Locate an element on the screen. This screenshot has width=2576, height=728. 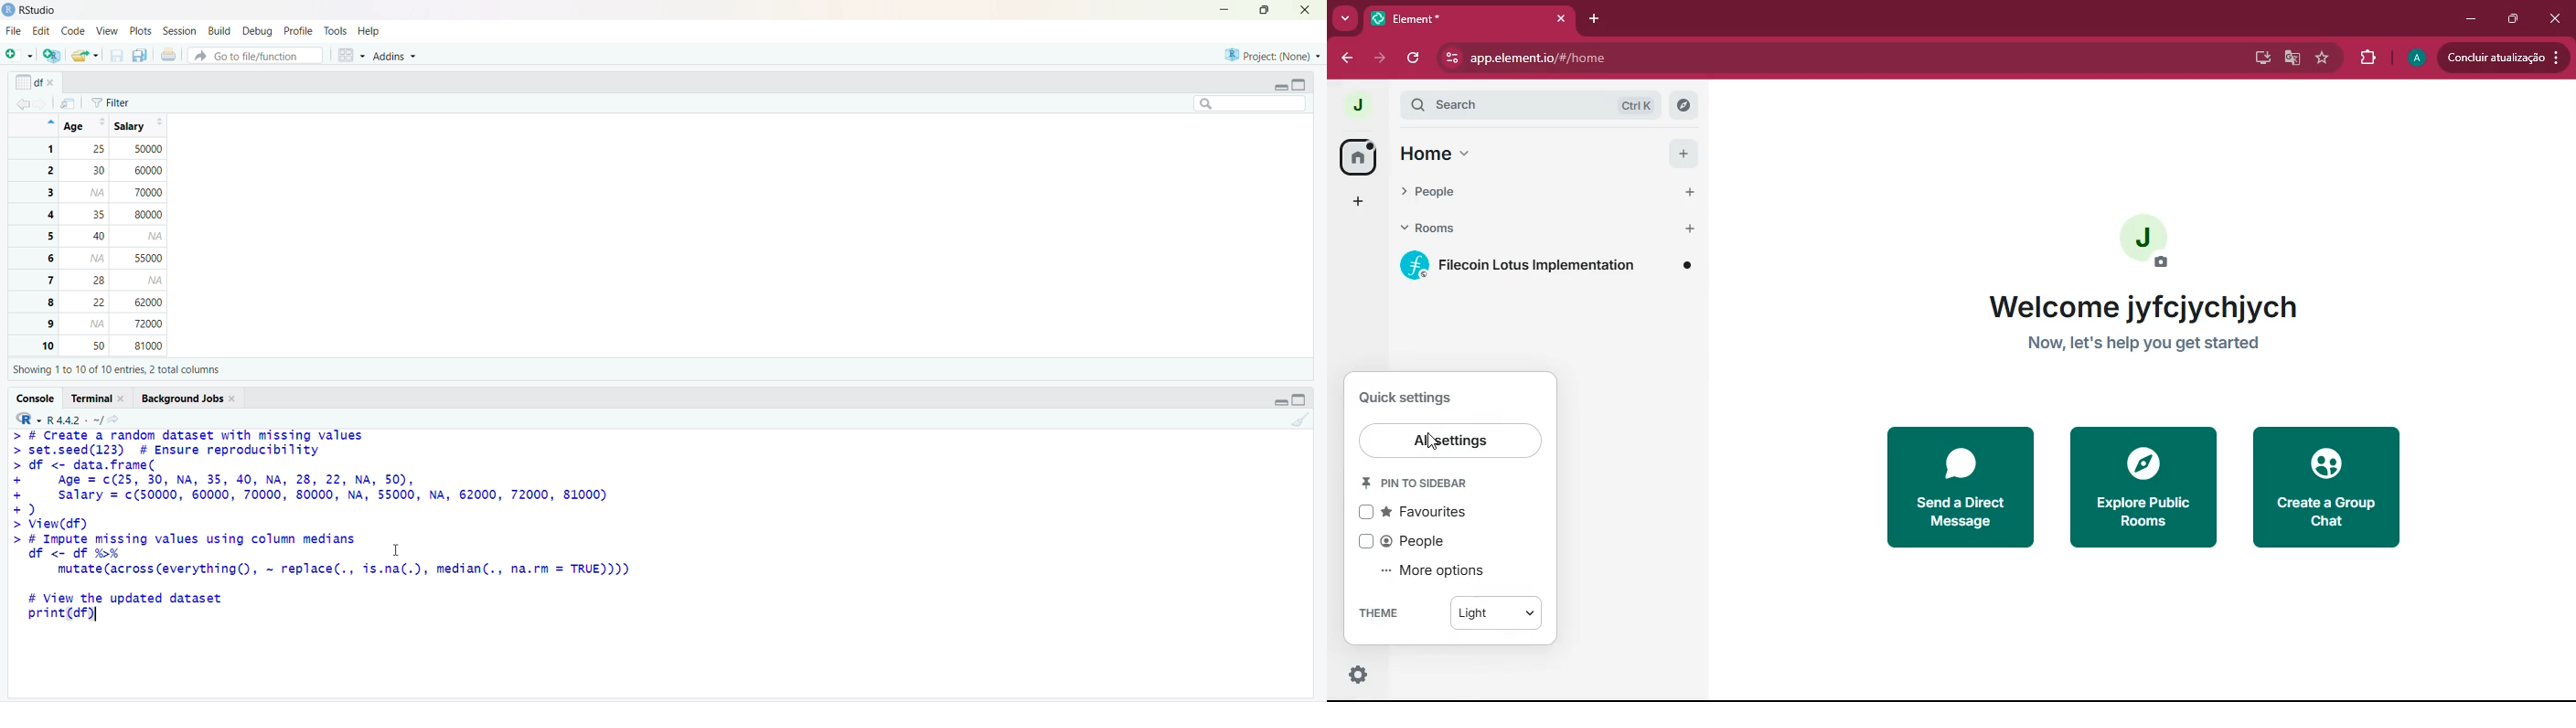
search is located at coordinates (1243, 103).